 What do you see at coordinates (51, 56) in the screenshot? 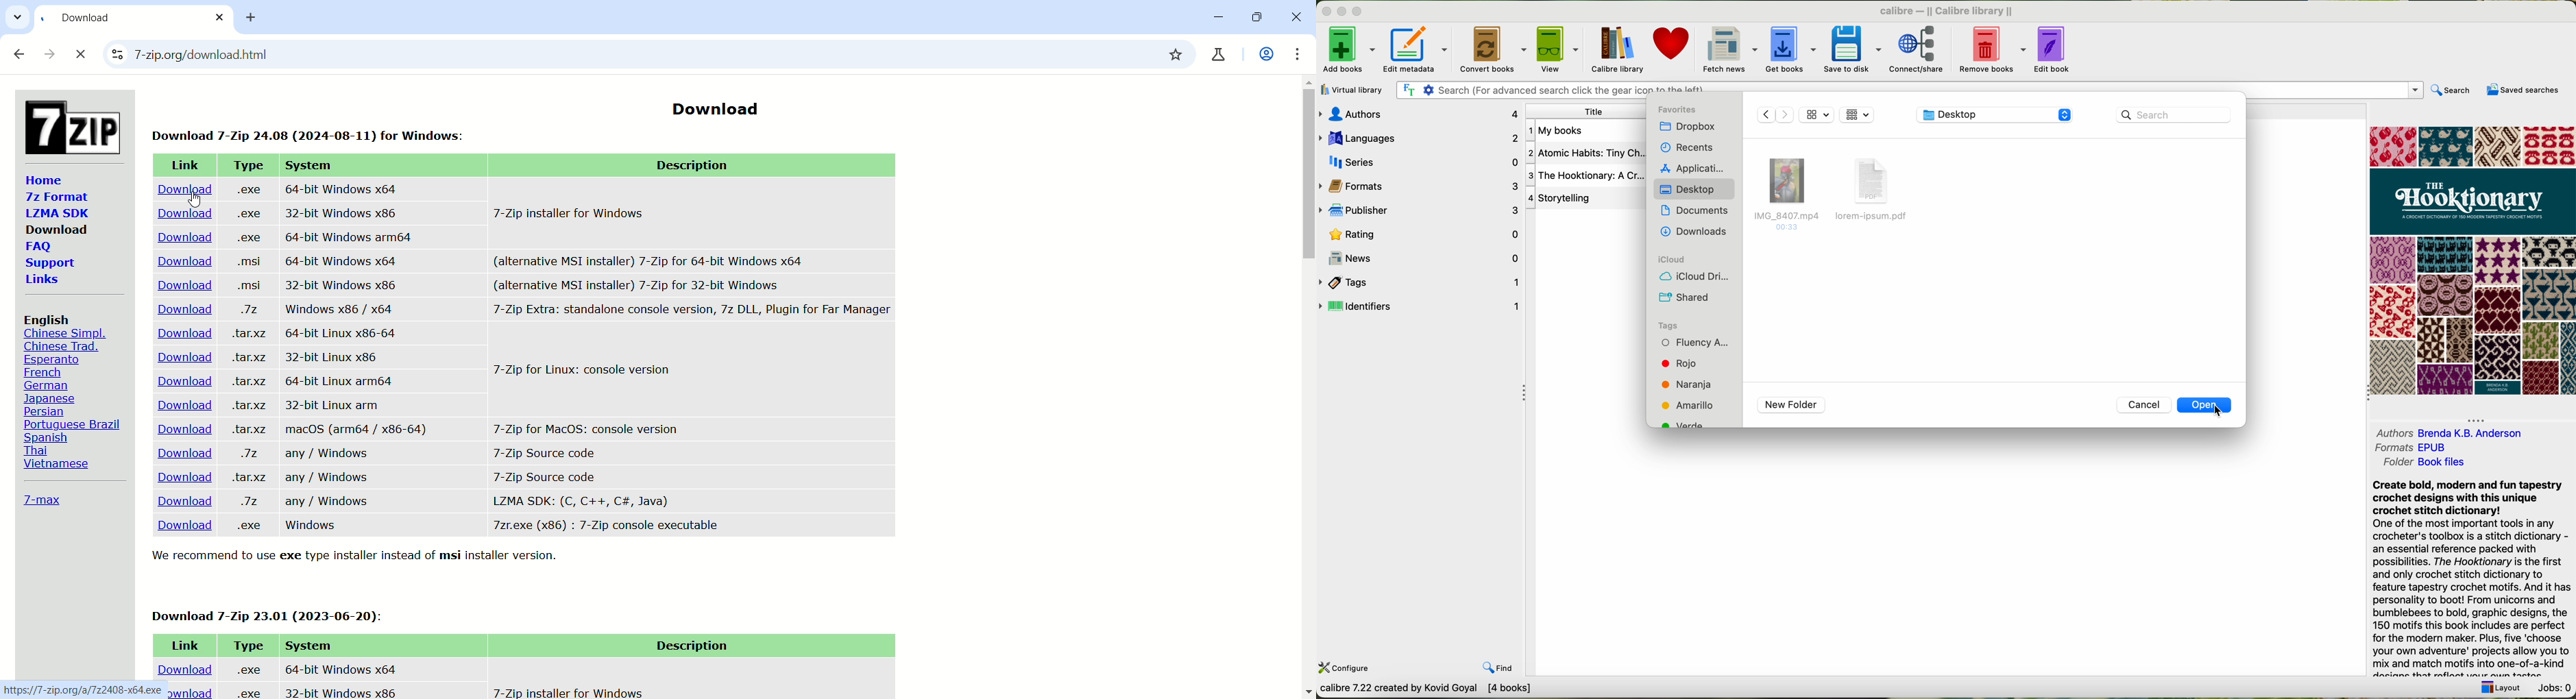
I see `go forward` at bounding box center [51, 56].